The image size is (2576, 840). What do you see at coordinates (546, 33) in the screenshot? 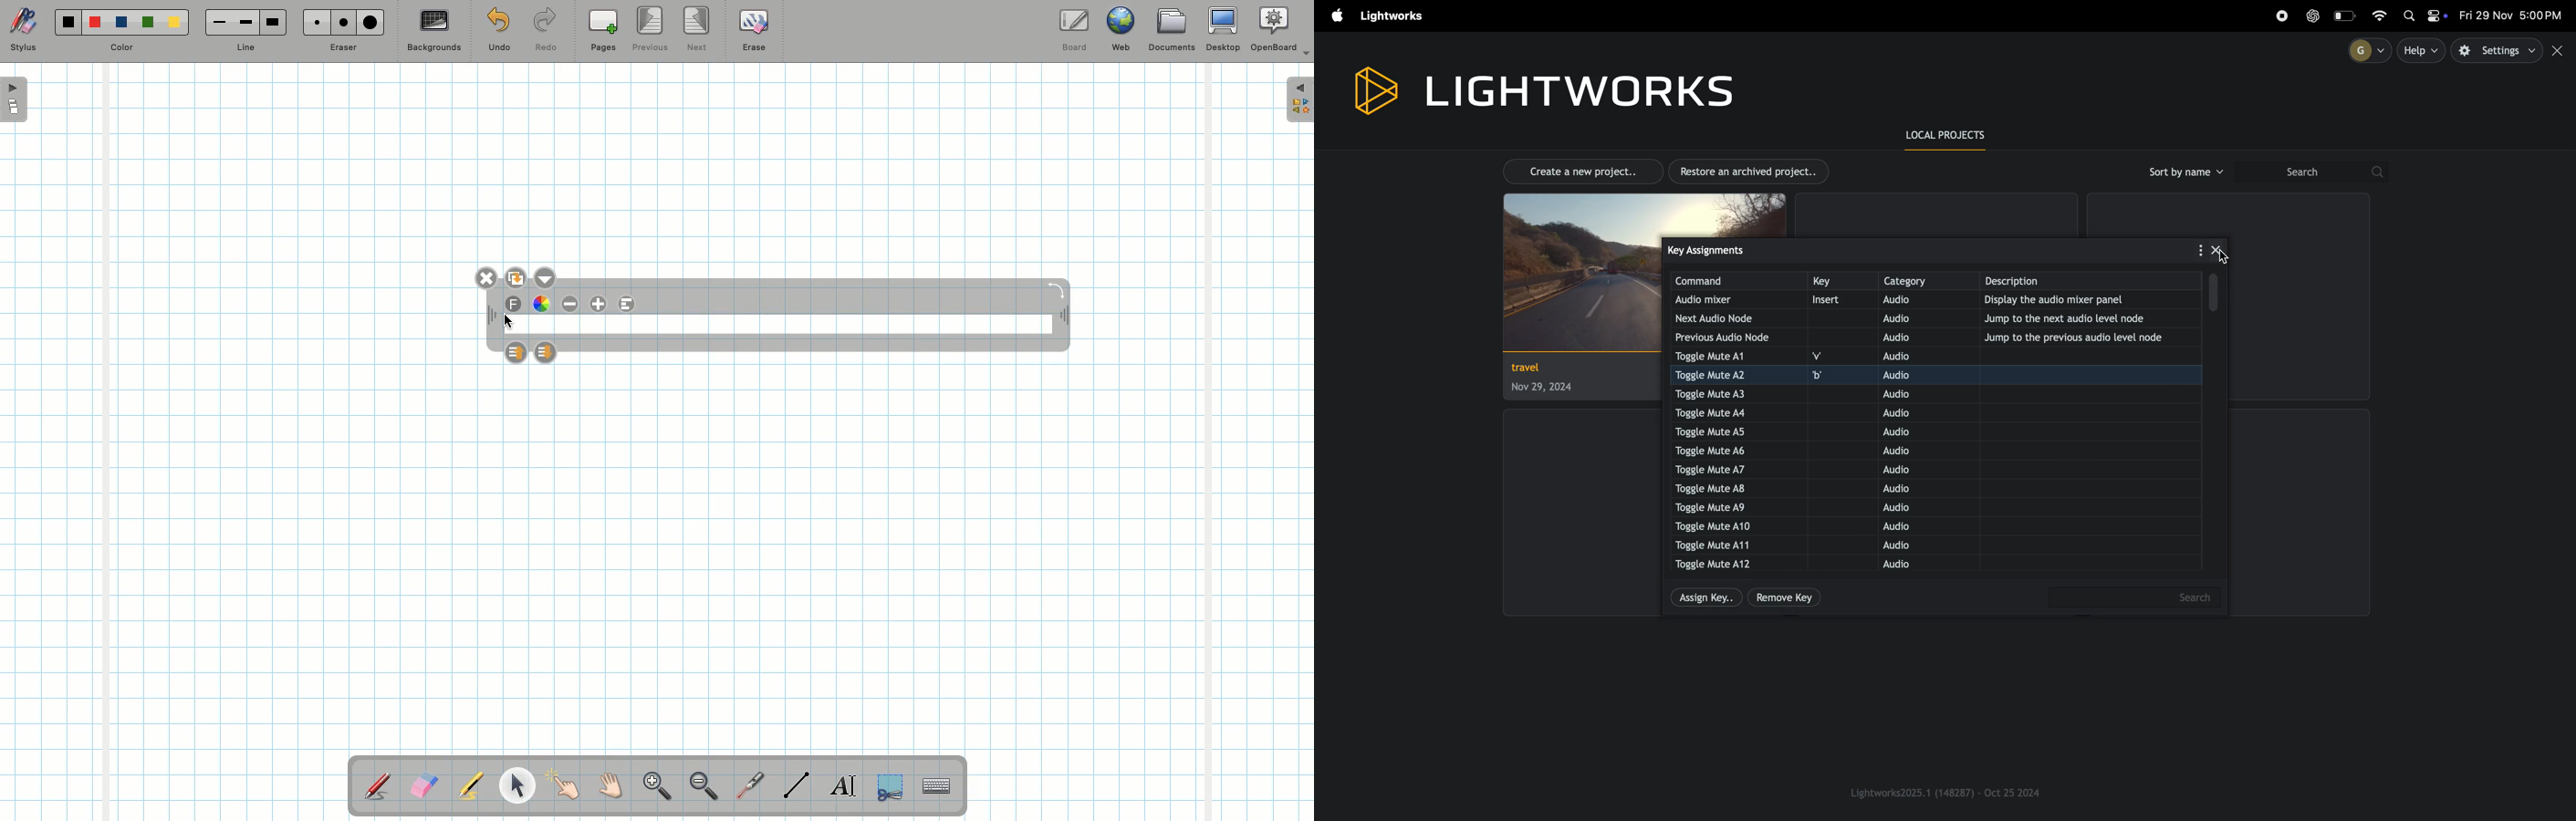
I see `Redo` at bounding box center [546, 33].